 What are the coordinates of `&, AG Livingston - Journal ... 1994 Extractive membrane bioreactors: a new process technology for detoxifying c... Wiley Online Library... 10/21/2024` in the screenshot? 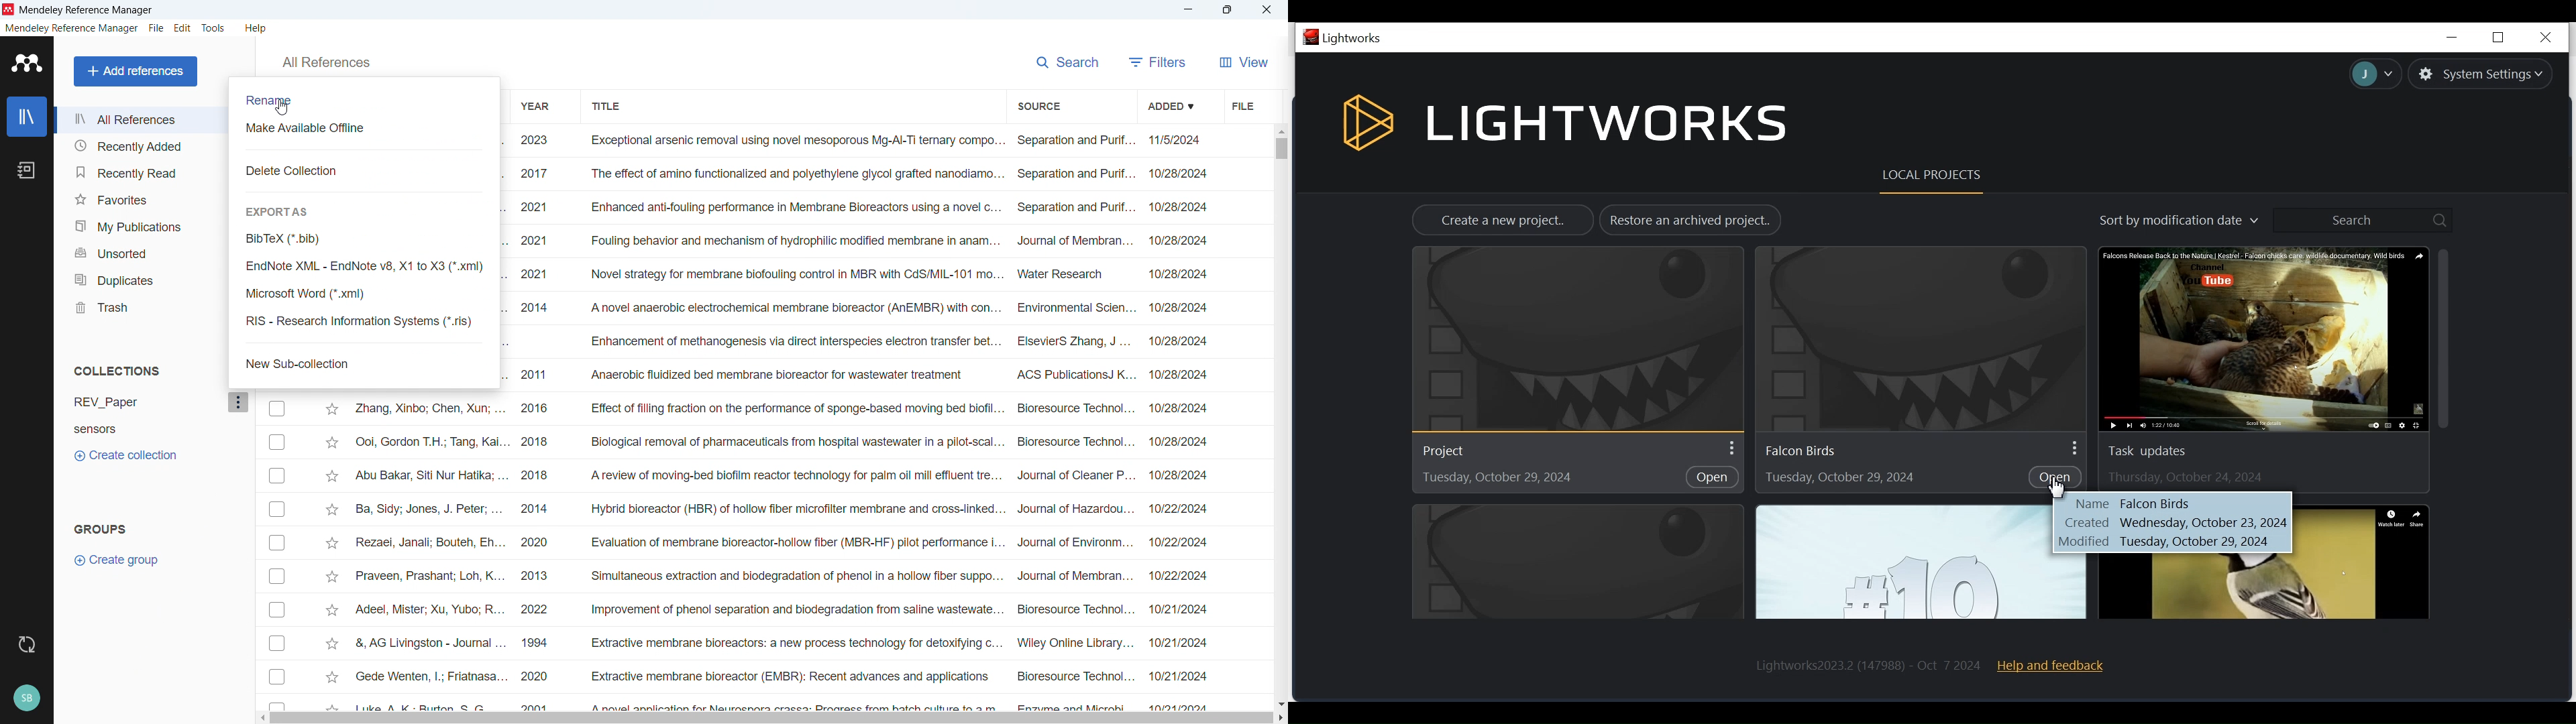 It's located at (782, 642).